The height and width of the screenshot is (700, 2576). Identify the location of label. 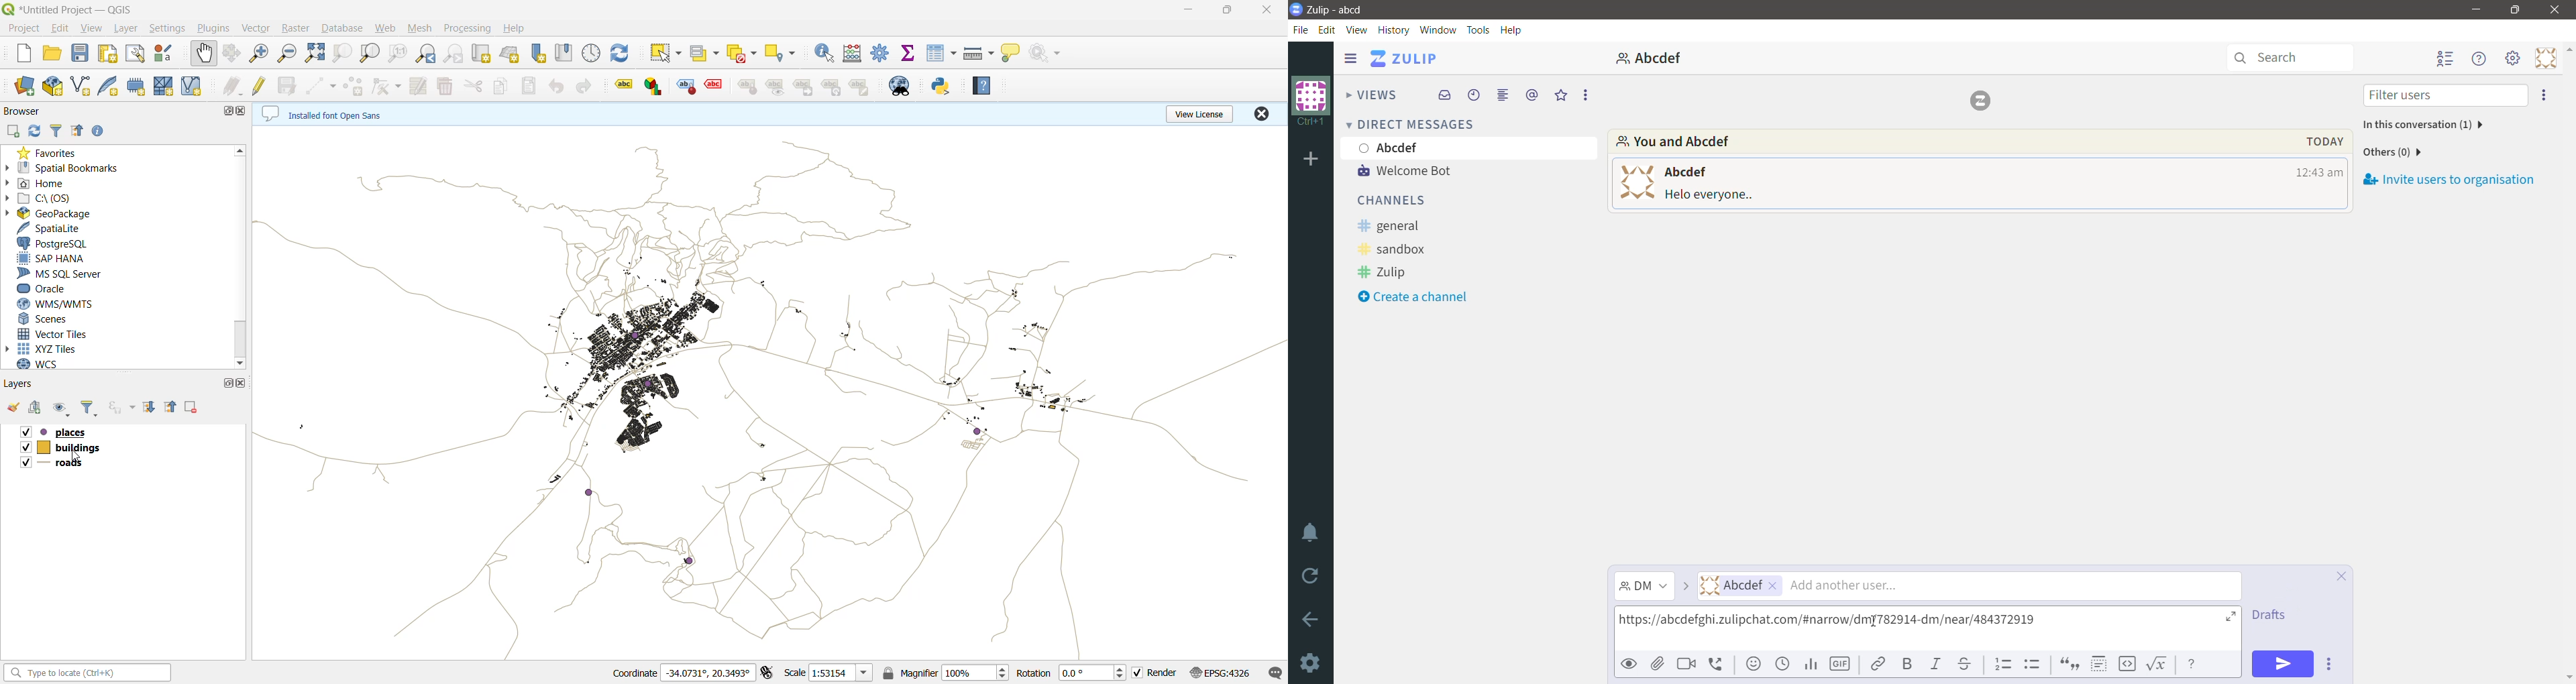
(619, 84).